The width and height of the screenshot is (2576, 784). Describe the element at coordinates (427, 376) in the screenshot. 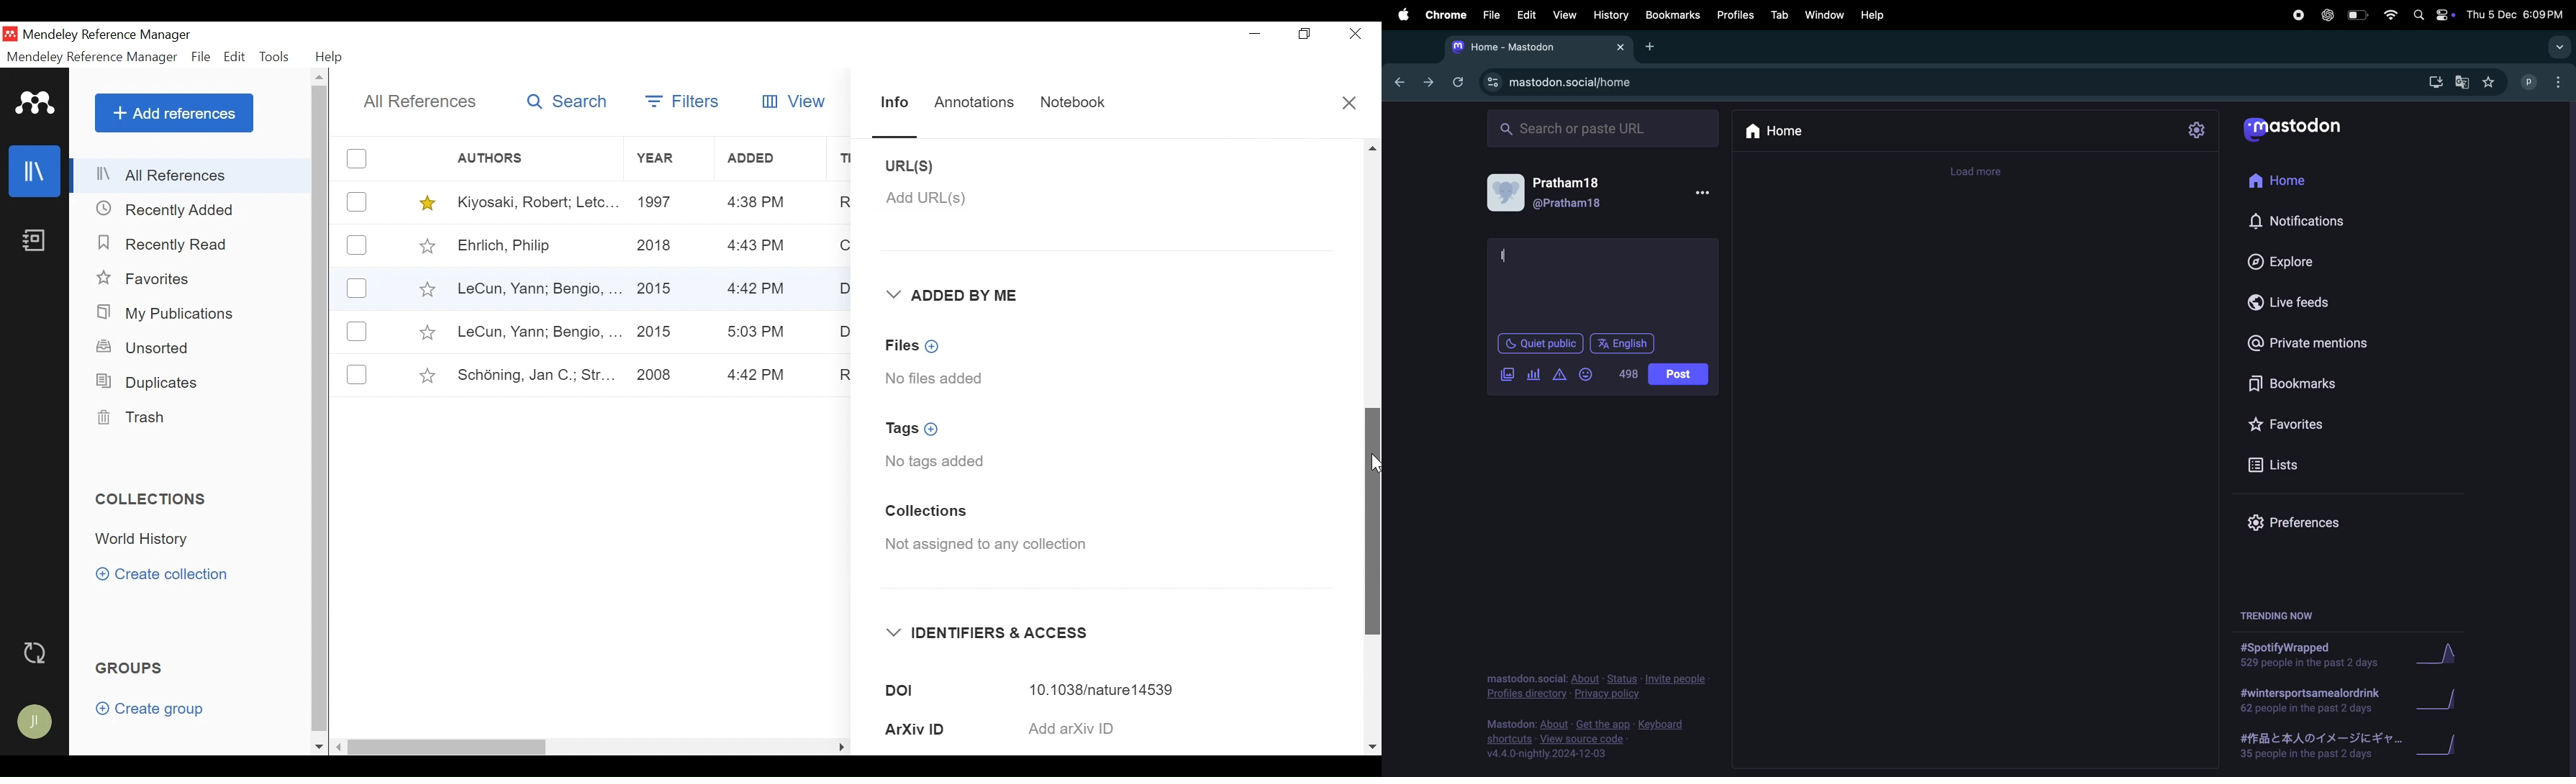

I see `Toggle Favorites` at that location.